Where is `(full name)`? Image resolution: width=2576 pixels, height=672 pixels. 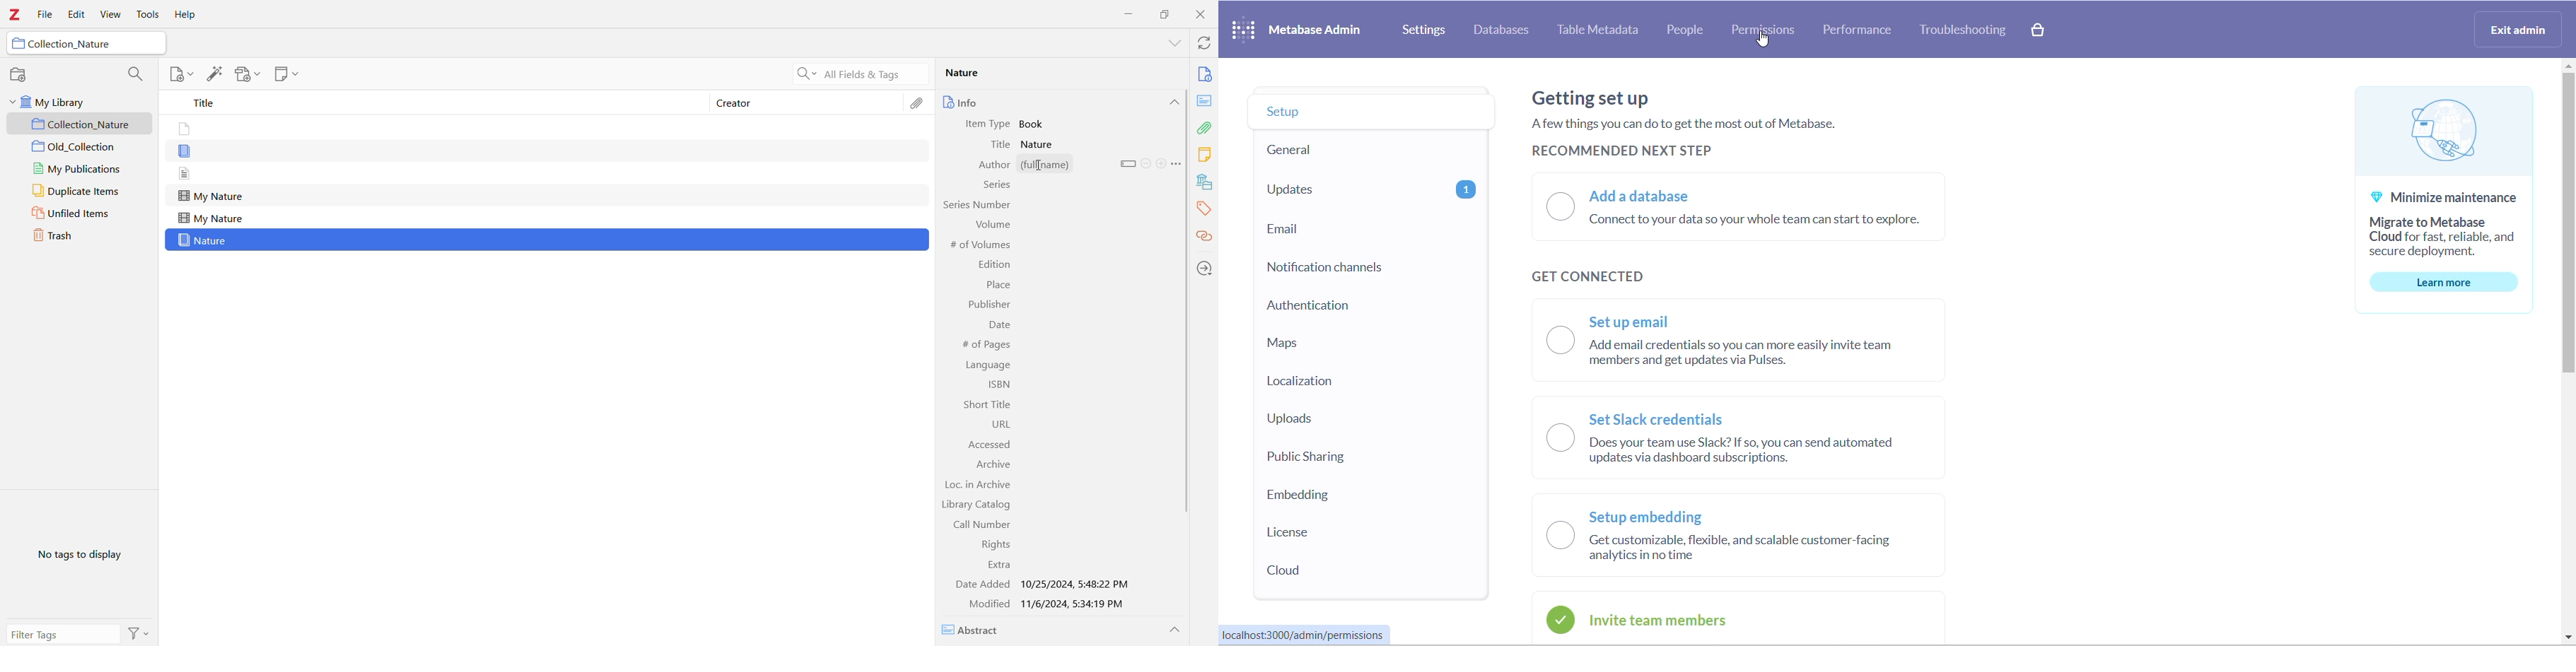
(full name) is located at coordinates (1066, 164).